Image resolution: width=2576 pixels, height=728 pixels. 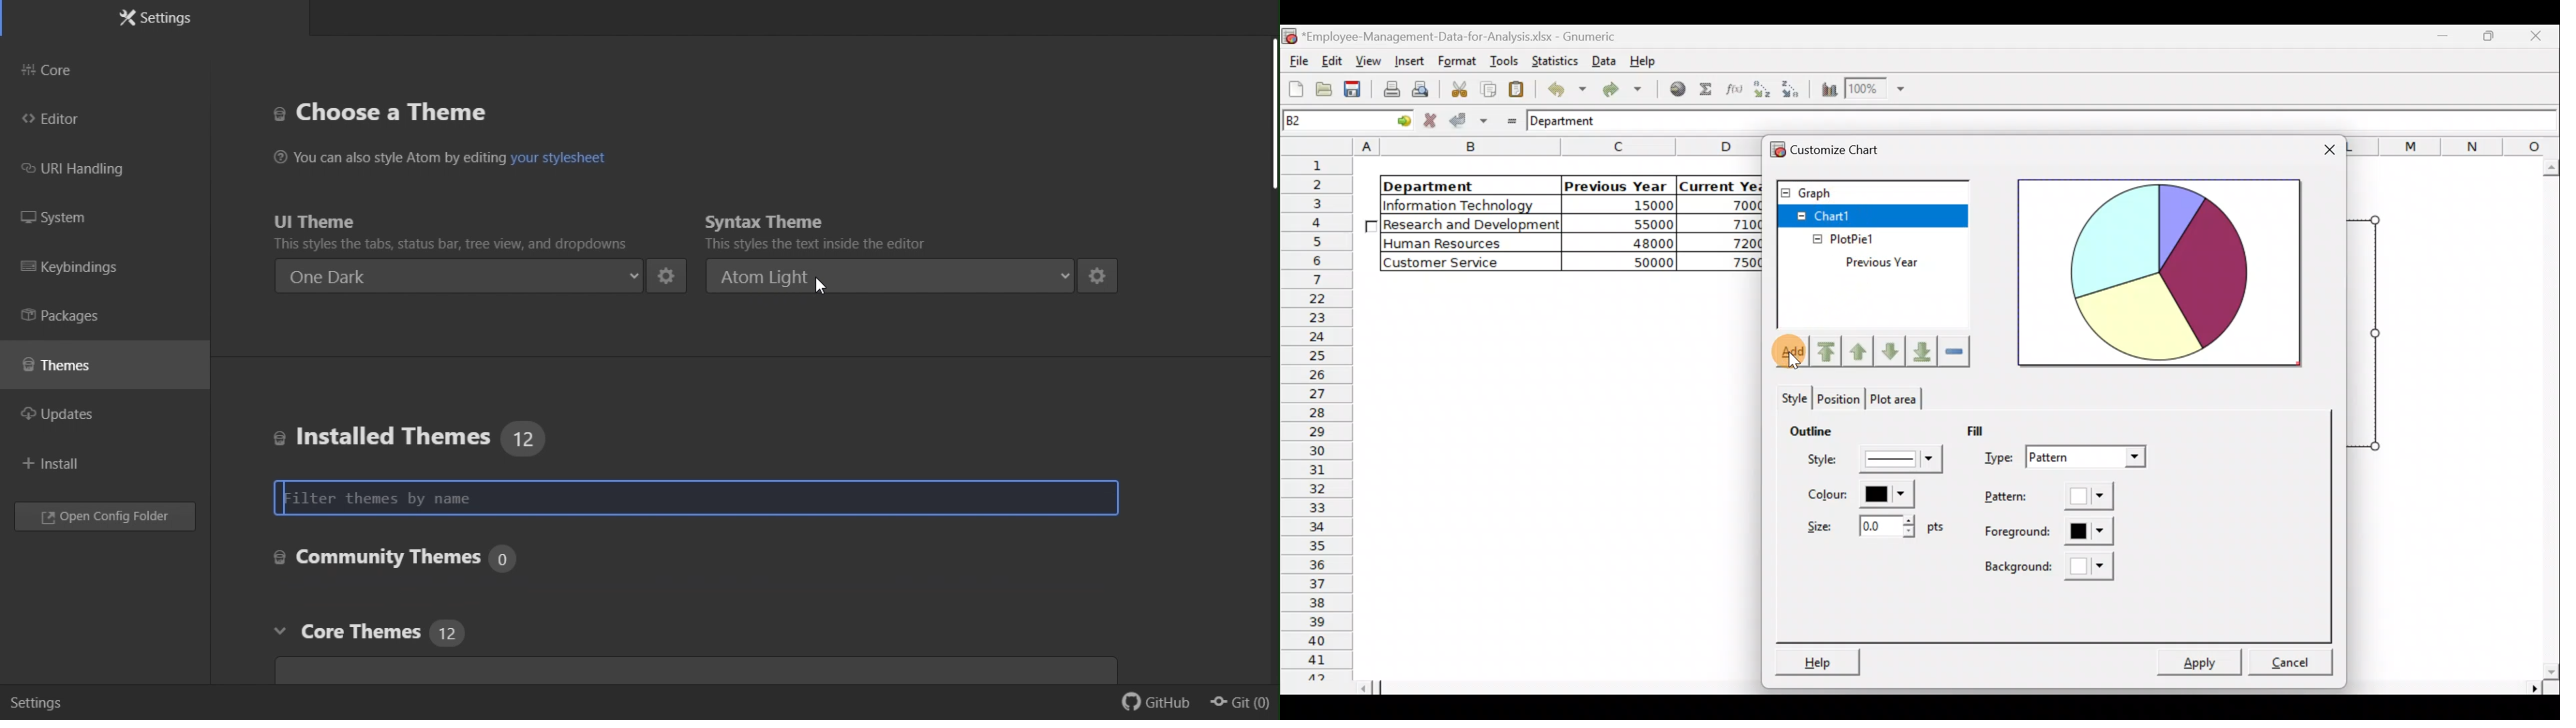 I want to click on Format, so click(x=1455, y=61).